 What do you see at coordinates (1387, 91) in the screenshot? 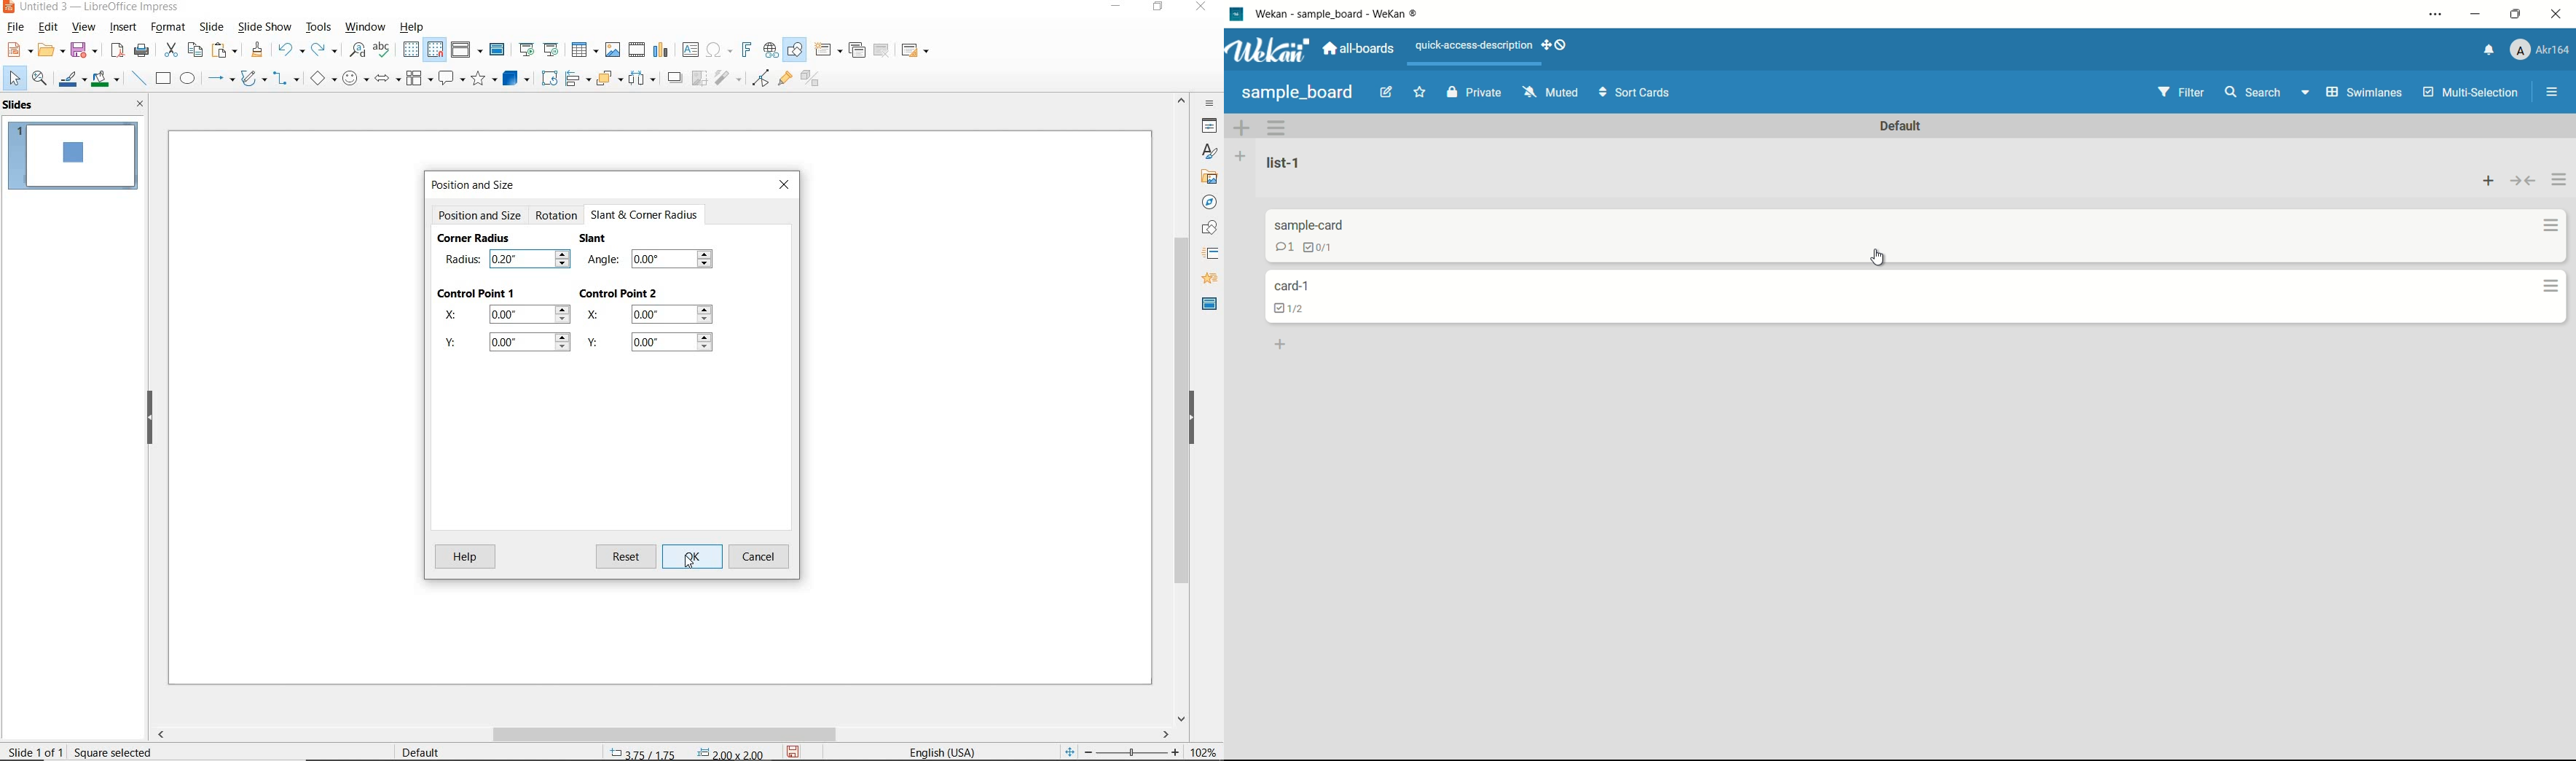
I see `edit board` at bounding box center [1387, 91].